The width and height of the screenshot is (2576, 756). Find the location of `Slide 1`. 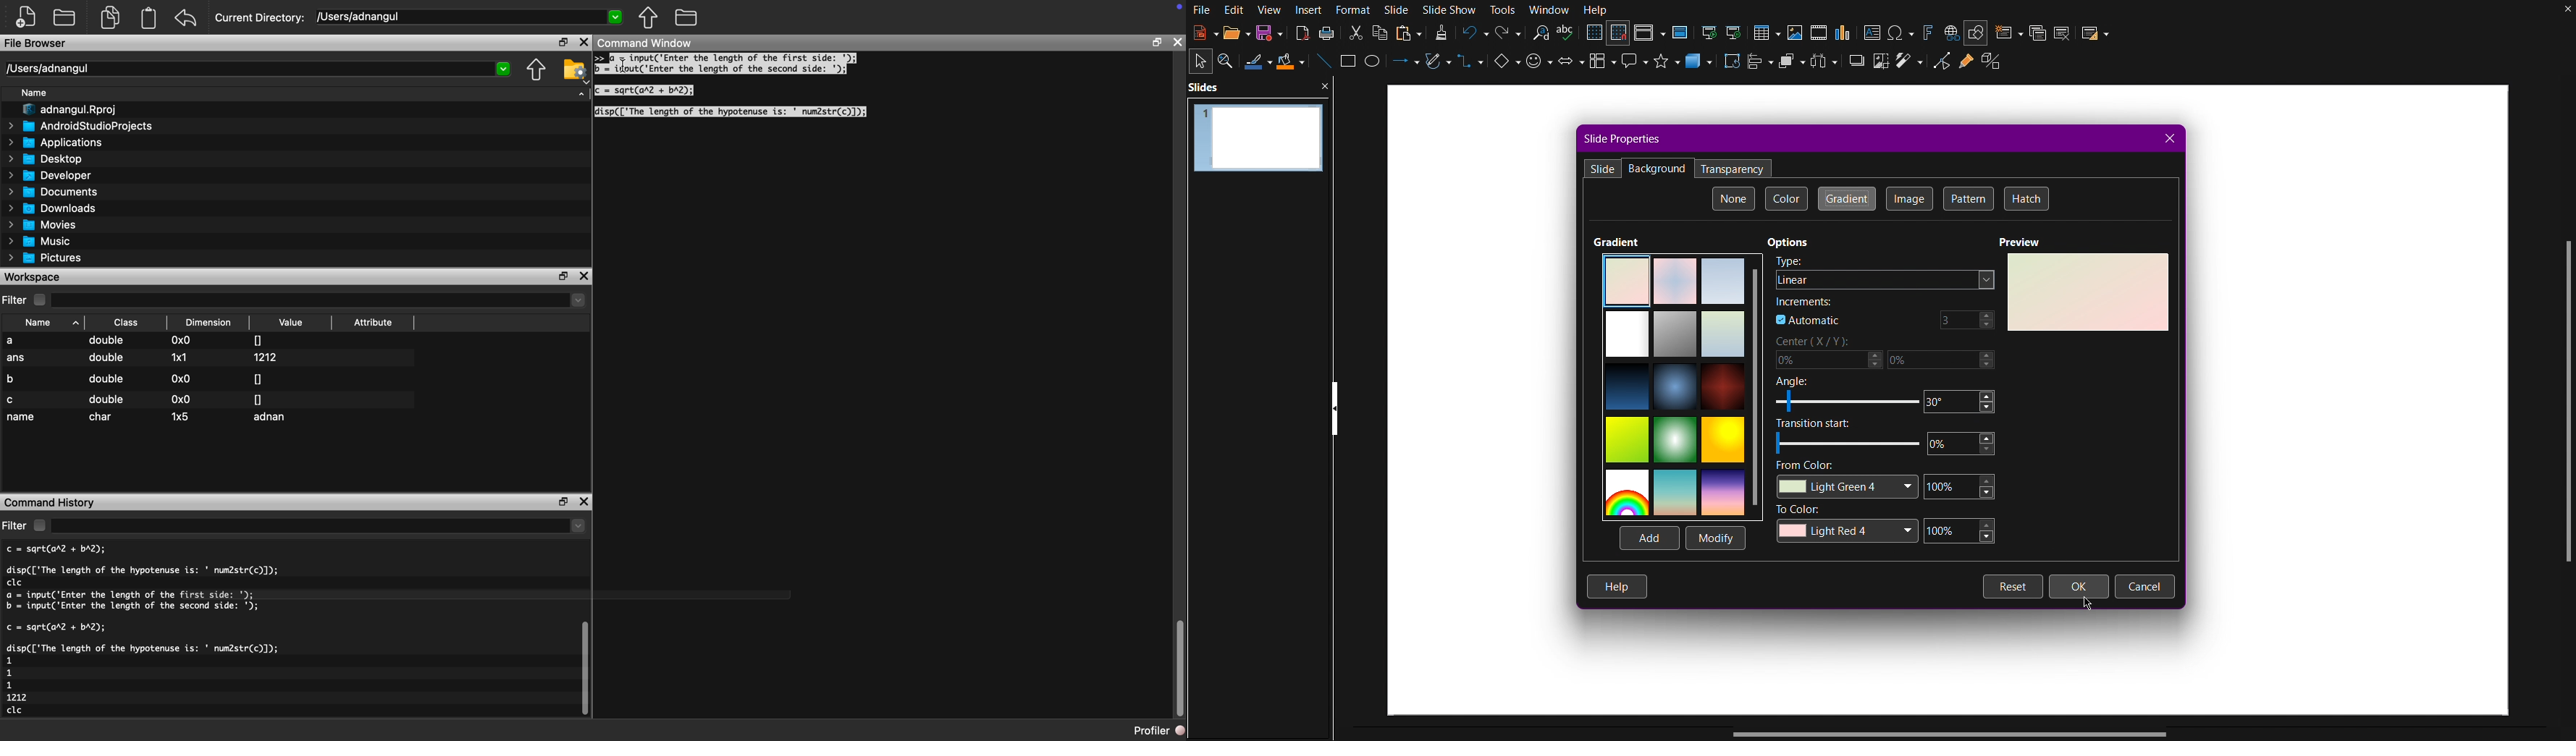

Slide 1 is located at coordinates (1256, 135).